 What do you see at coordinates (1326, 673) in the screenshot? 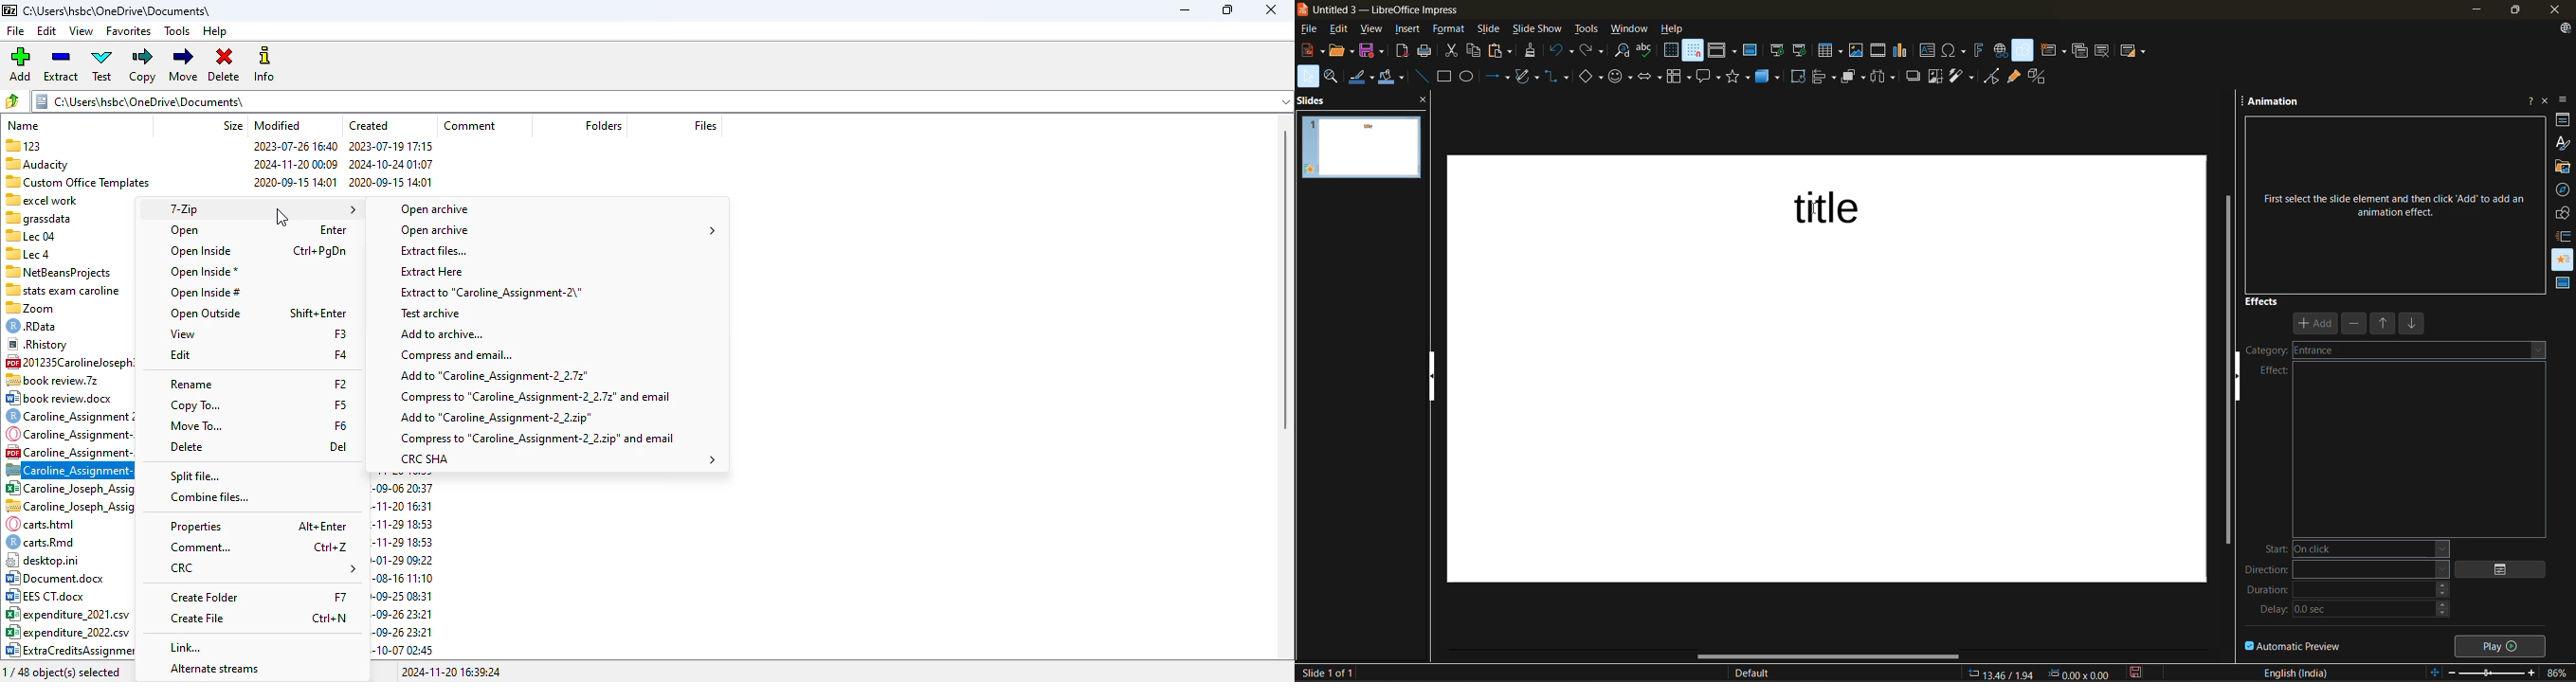
I see `slide details` at bounding box center [1326, 673].